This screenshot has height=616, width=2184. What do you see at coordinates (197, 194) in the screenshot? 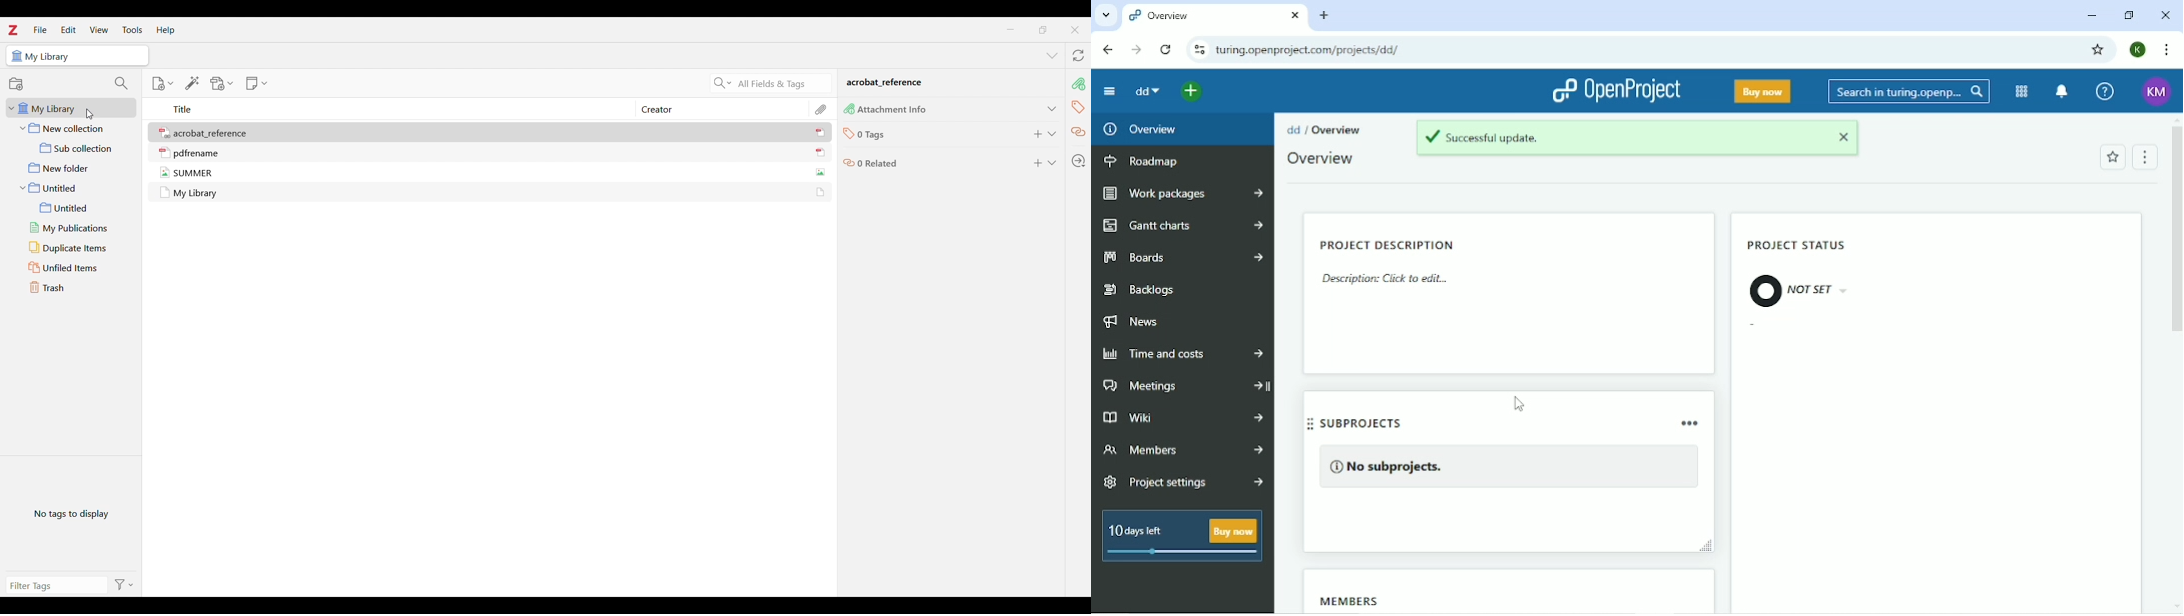
I see `My Library` at bounding box center [197, 194].